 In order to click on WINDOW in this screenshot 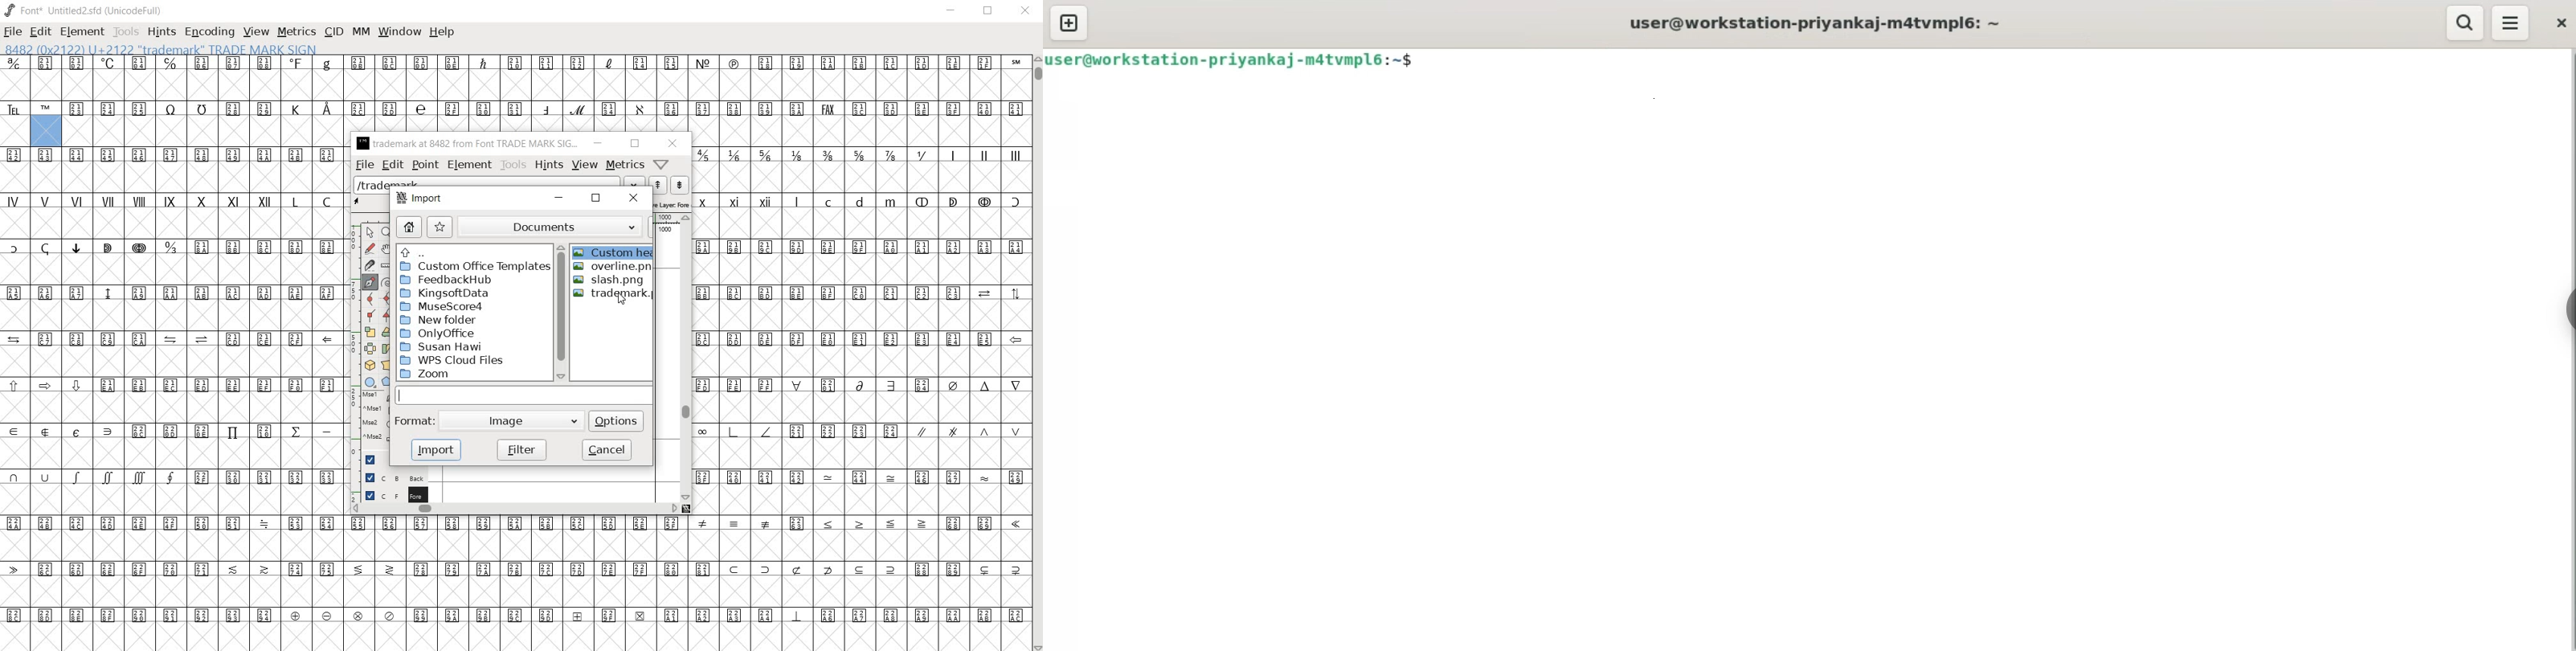, I will do `click(398, 32)`.